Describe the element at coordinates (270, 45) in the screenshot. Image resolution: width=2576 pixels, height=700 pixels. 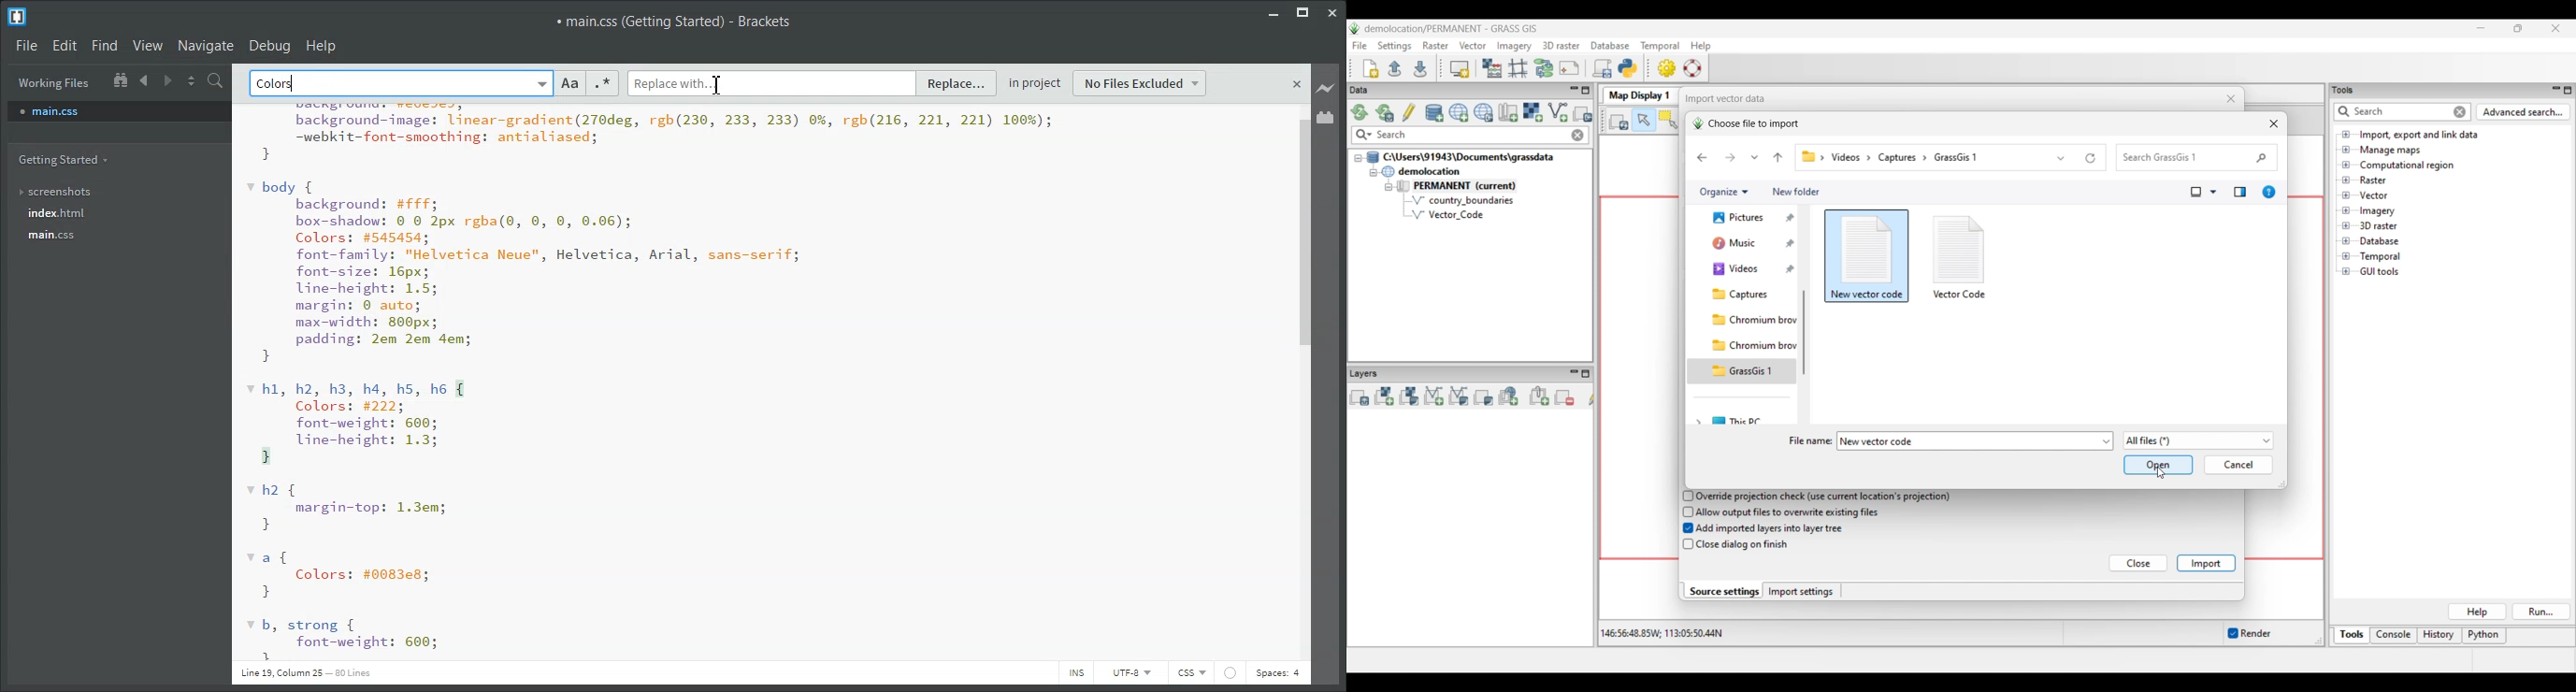
I see `Debug` at that location.